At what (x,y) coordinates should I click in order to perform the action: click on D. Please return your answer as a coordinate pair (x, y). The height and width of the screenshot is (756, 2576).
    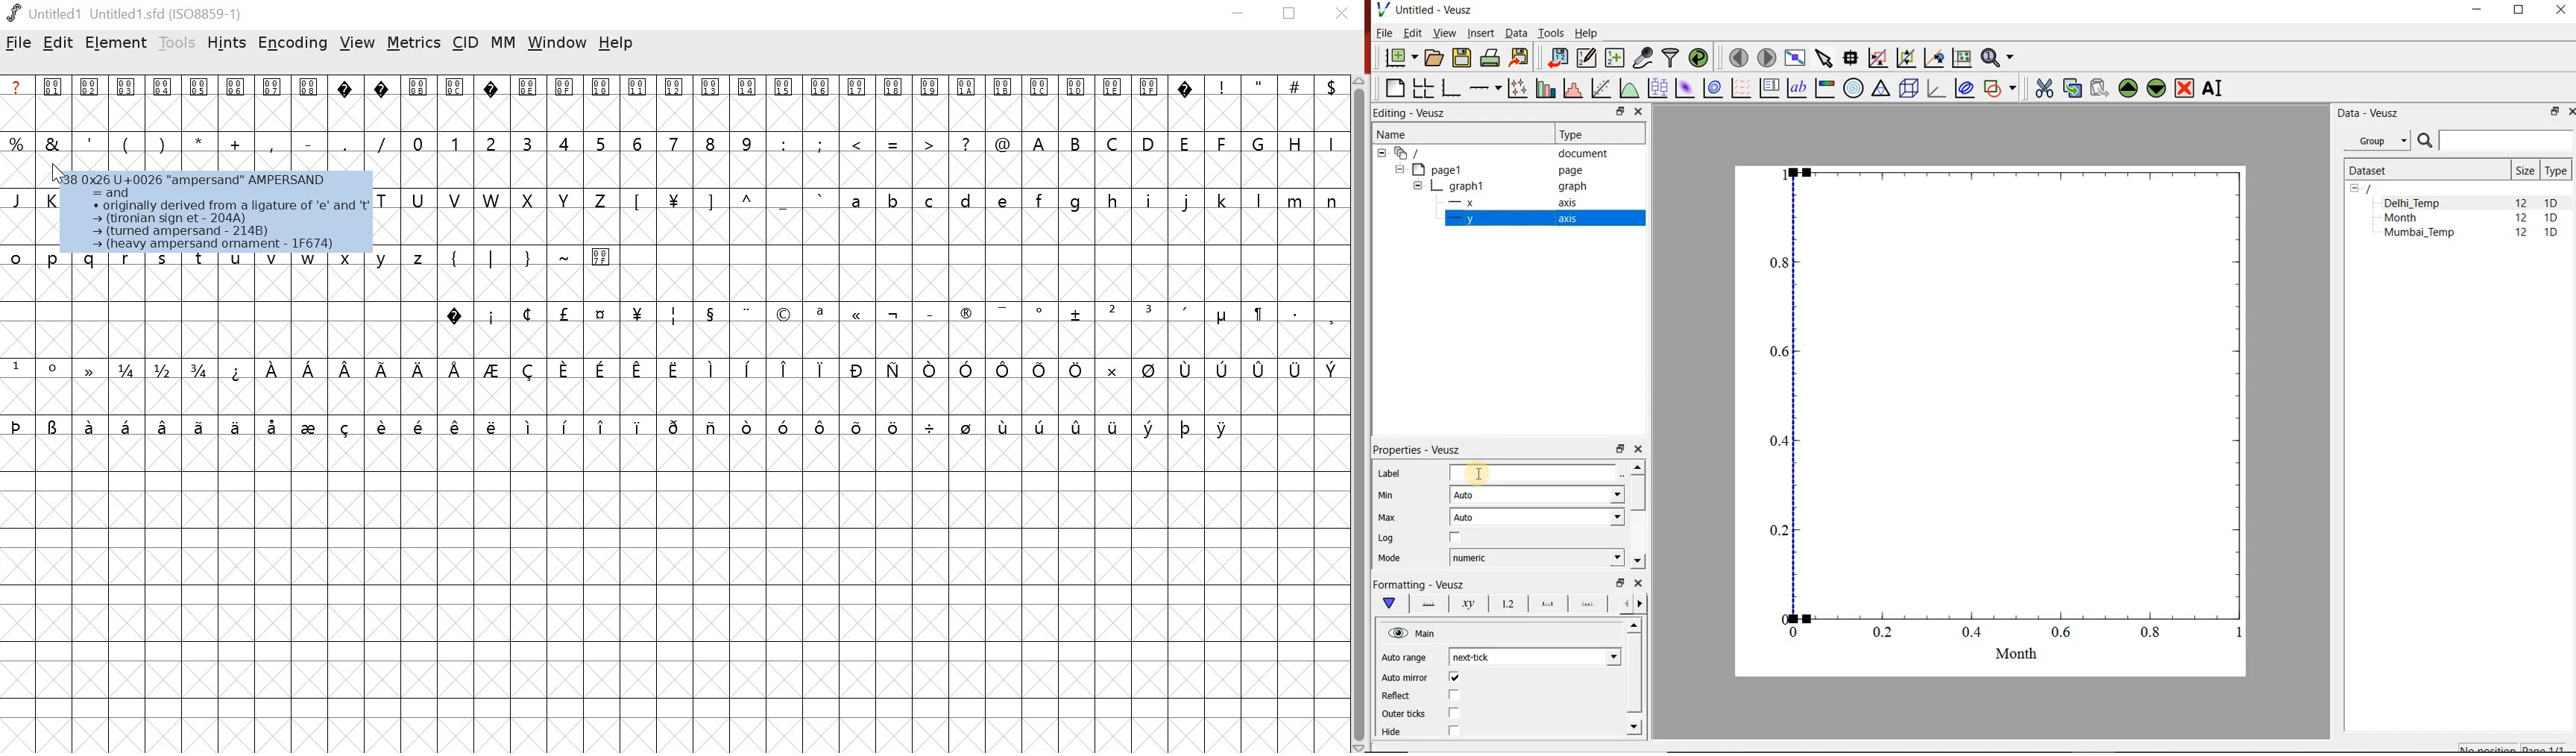
    Looking at the image, I should click on (1150, 142).